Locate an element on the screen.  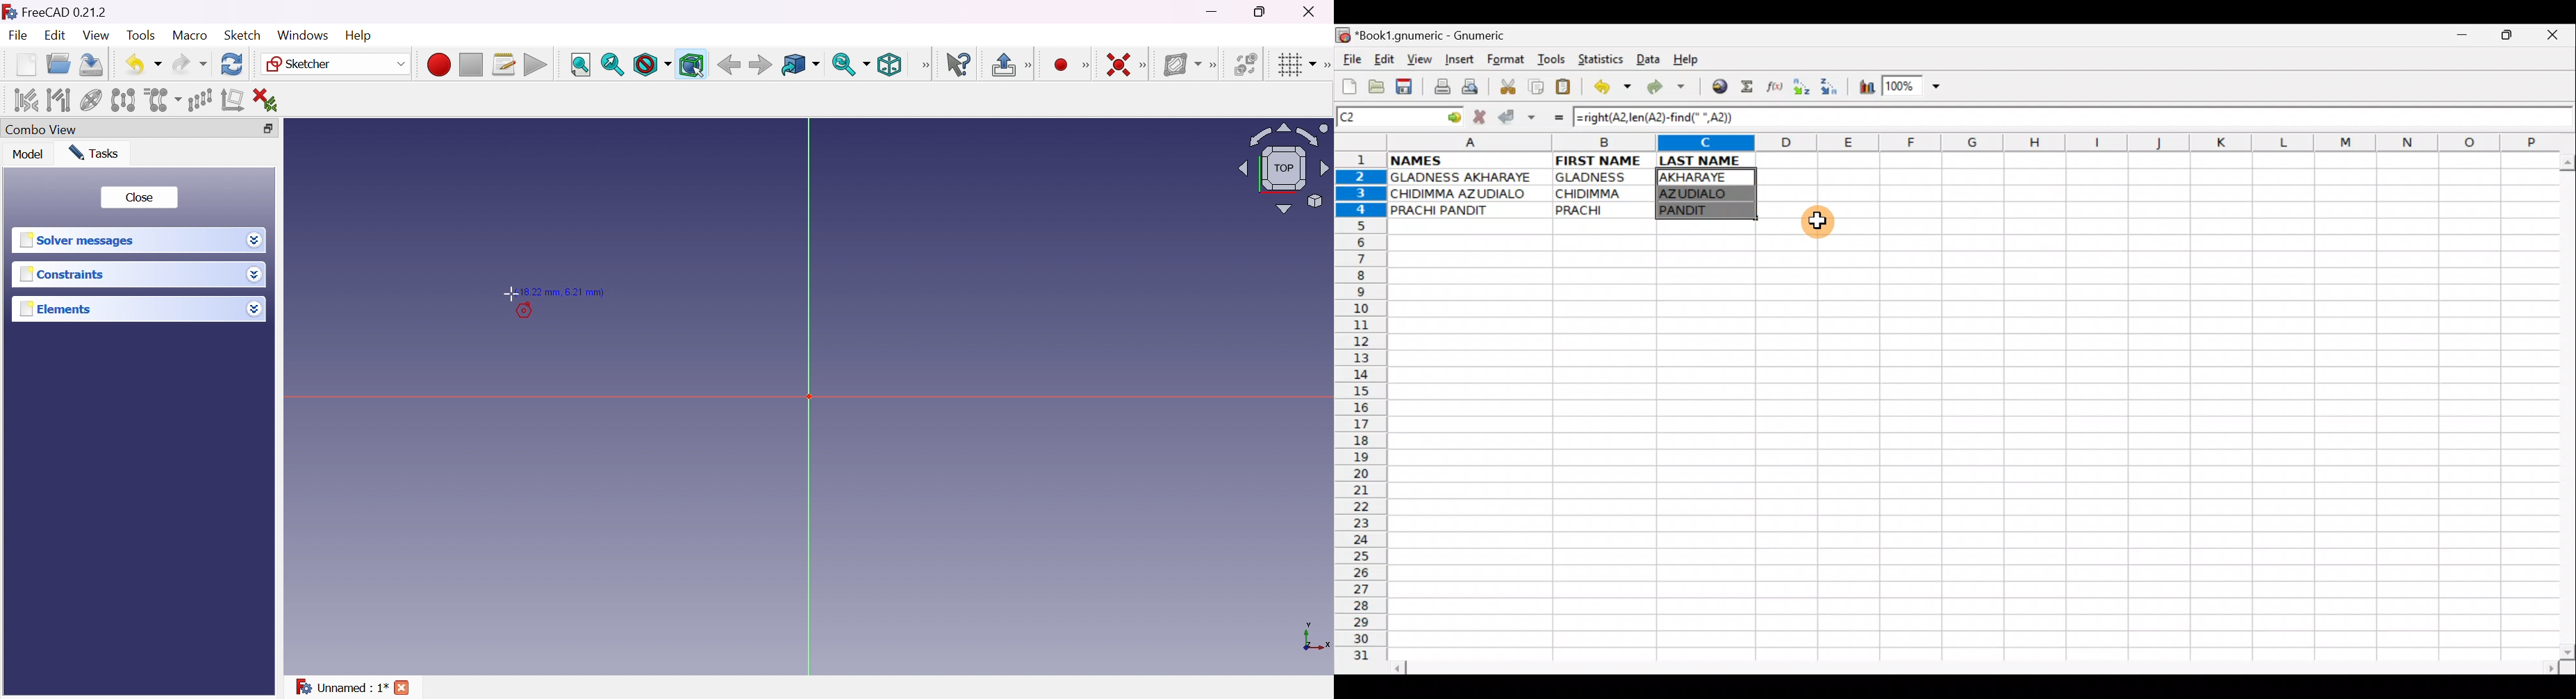
Constraints is located at coordinates (66, 274).